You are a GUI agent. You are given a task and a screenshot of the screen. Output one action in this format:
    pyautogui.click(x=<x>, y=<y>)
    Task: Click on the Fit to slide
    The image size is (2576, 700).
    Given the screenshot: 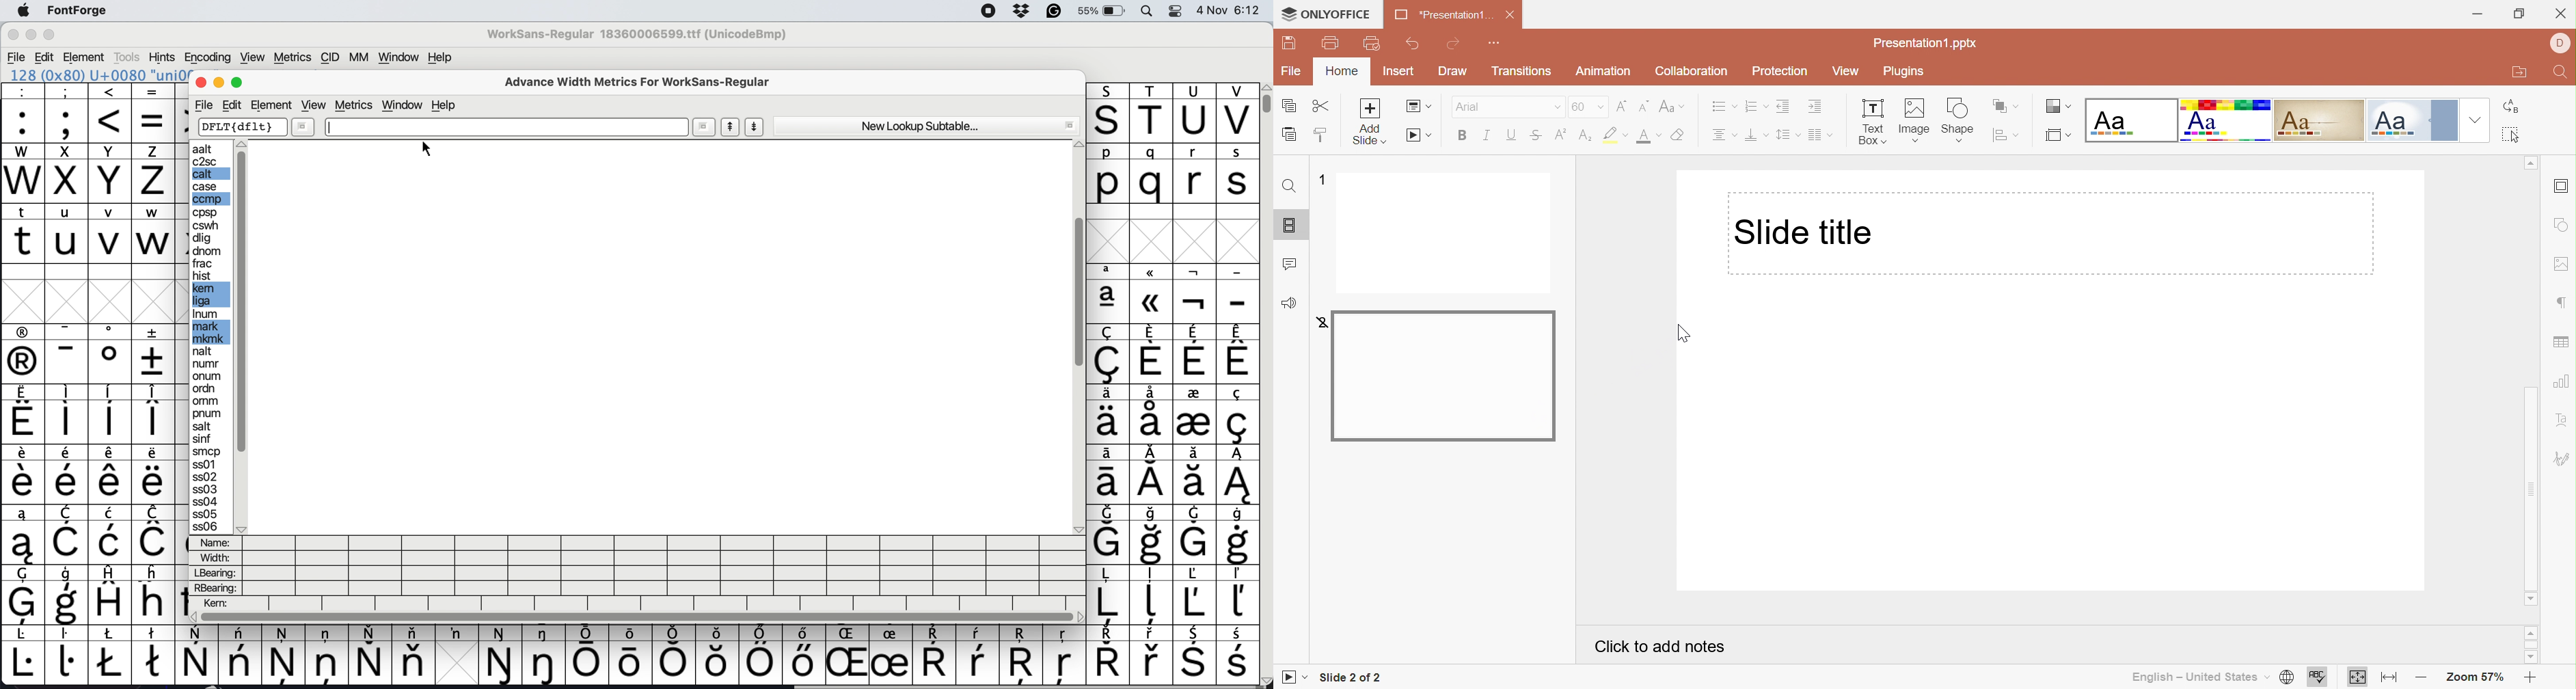 What is the action you would take?
    pyautogui.click(x=2359, y=676)
    